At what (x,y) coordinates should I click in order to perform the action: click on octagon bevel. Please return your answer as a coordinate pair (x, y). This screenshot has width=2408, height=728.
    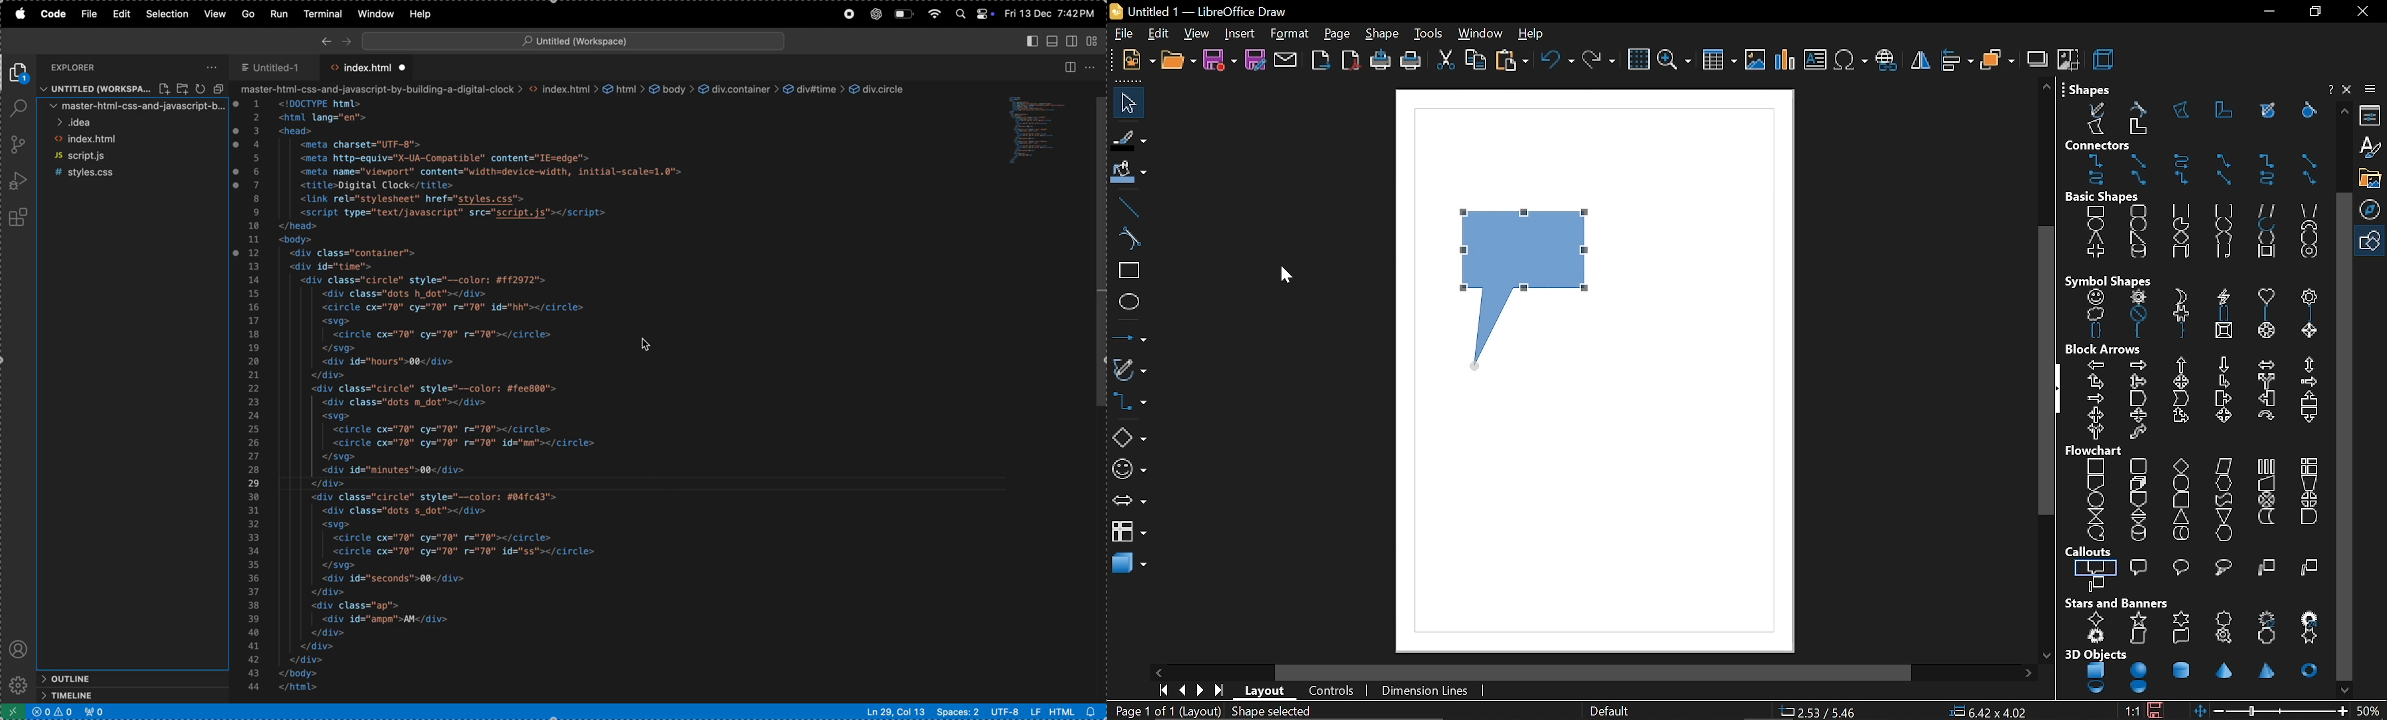
    Looking at the image, I should click on (2268, 332).